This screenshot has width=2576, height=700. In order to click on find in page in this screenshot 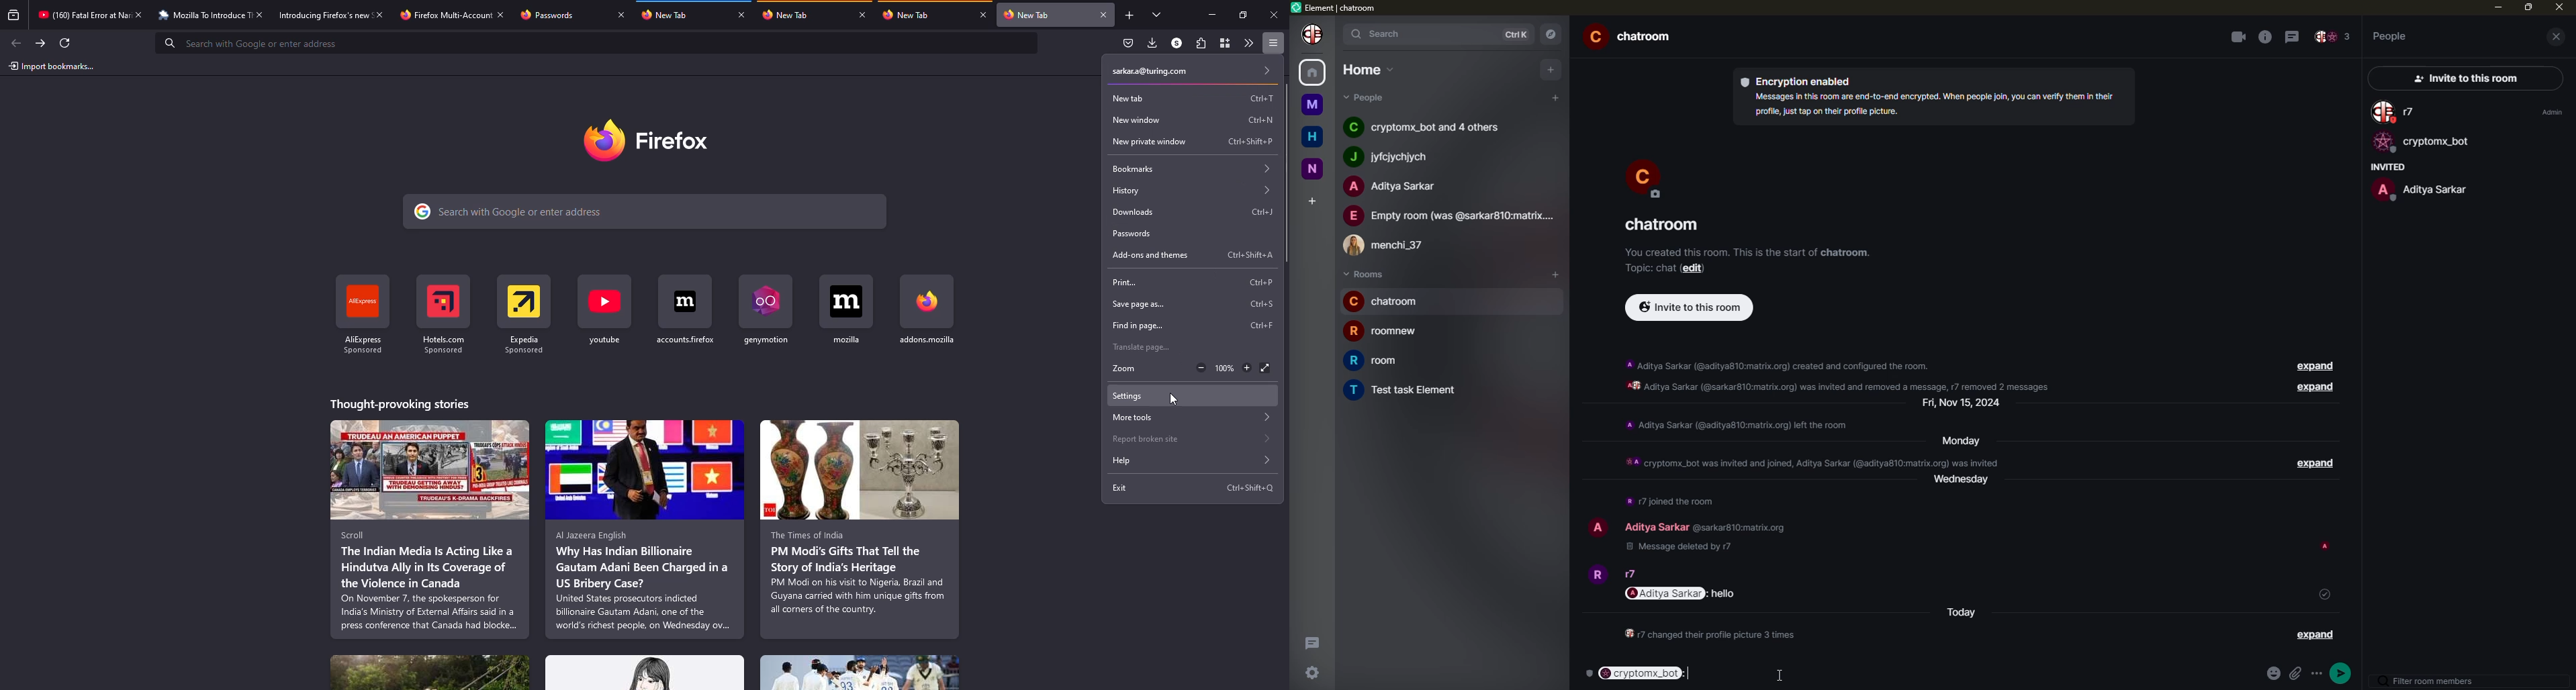, I will do `click(1193, 326)`.